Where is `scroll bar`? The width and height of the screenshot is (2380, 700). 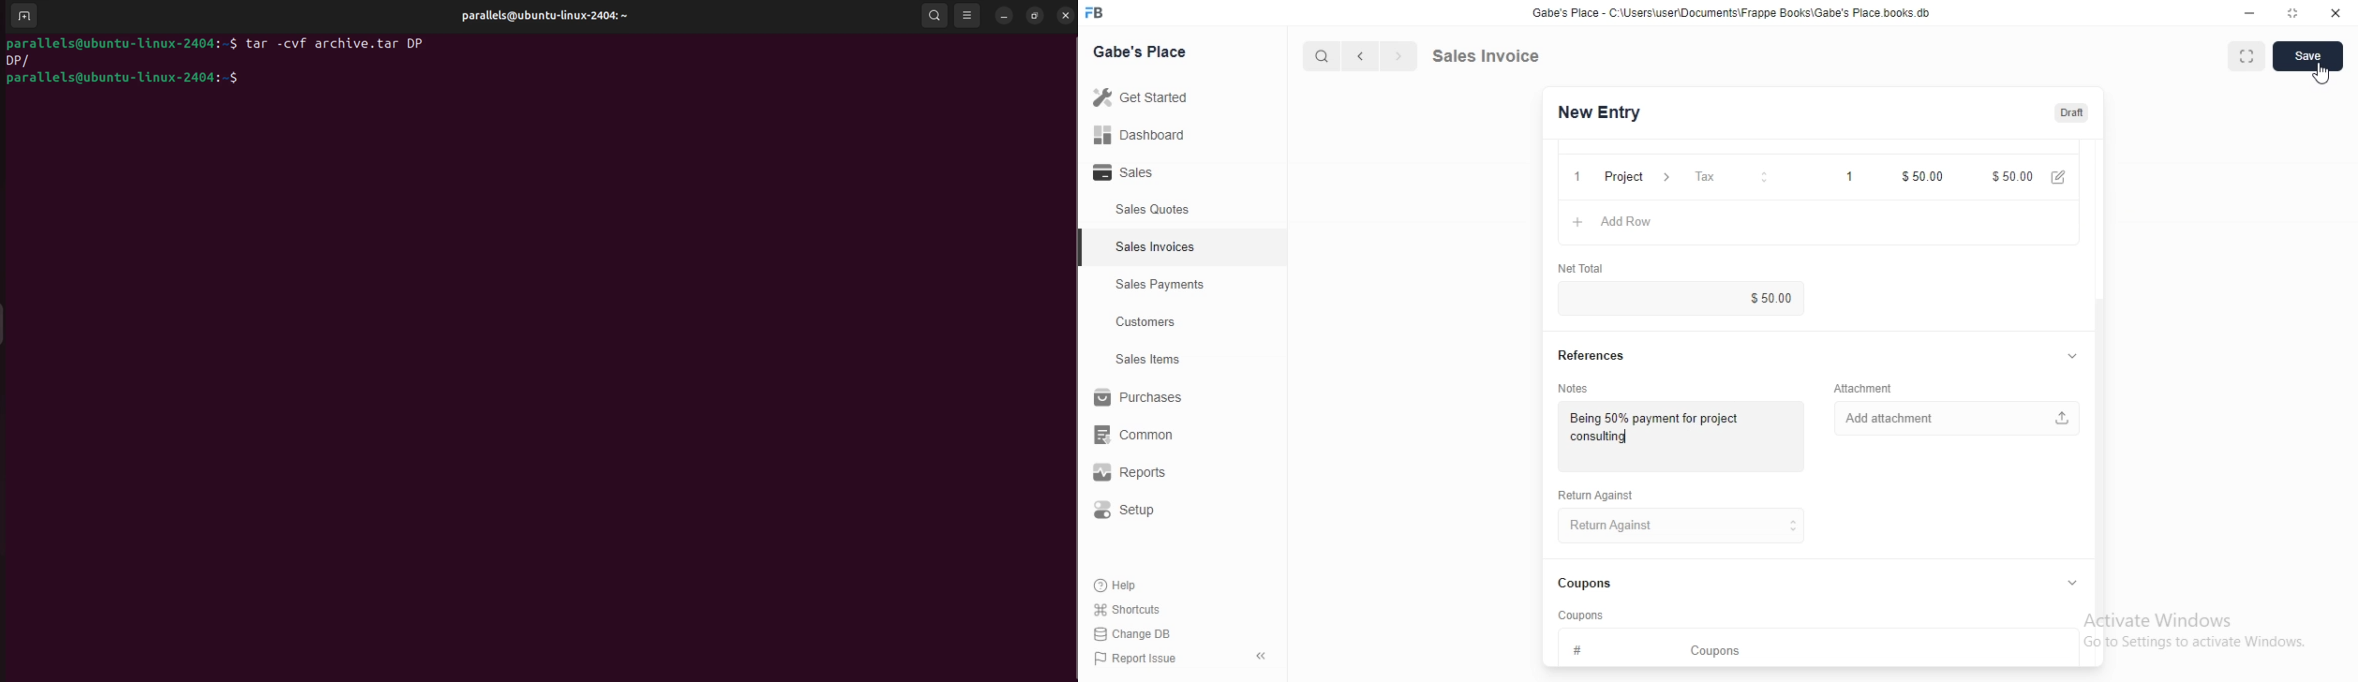
scroll bar is located at coordinates (2101, 456).